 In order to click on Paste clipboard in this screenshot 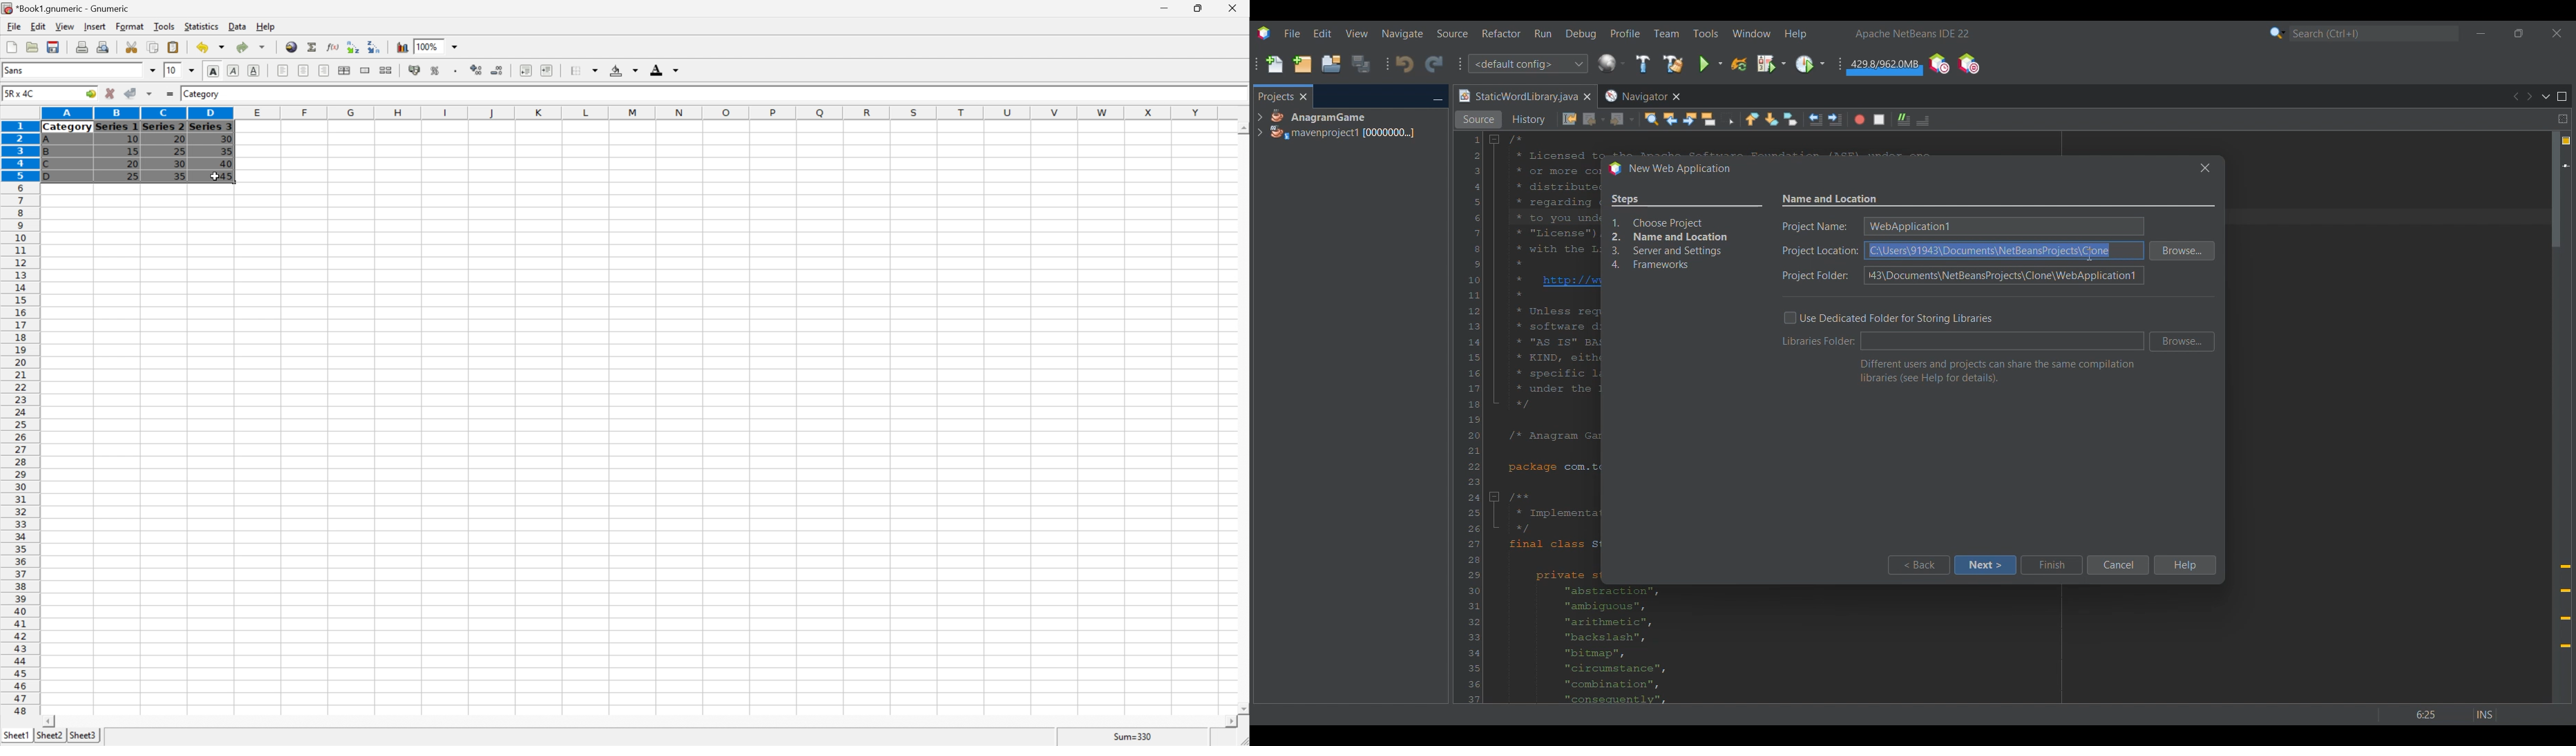, I will do `click(173, 46)`.